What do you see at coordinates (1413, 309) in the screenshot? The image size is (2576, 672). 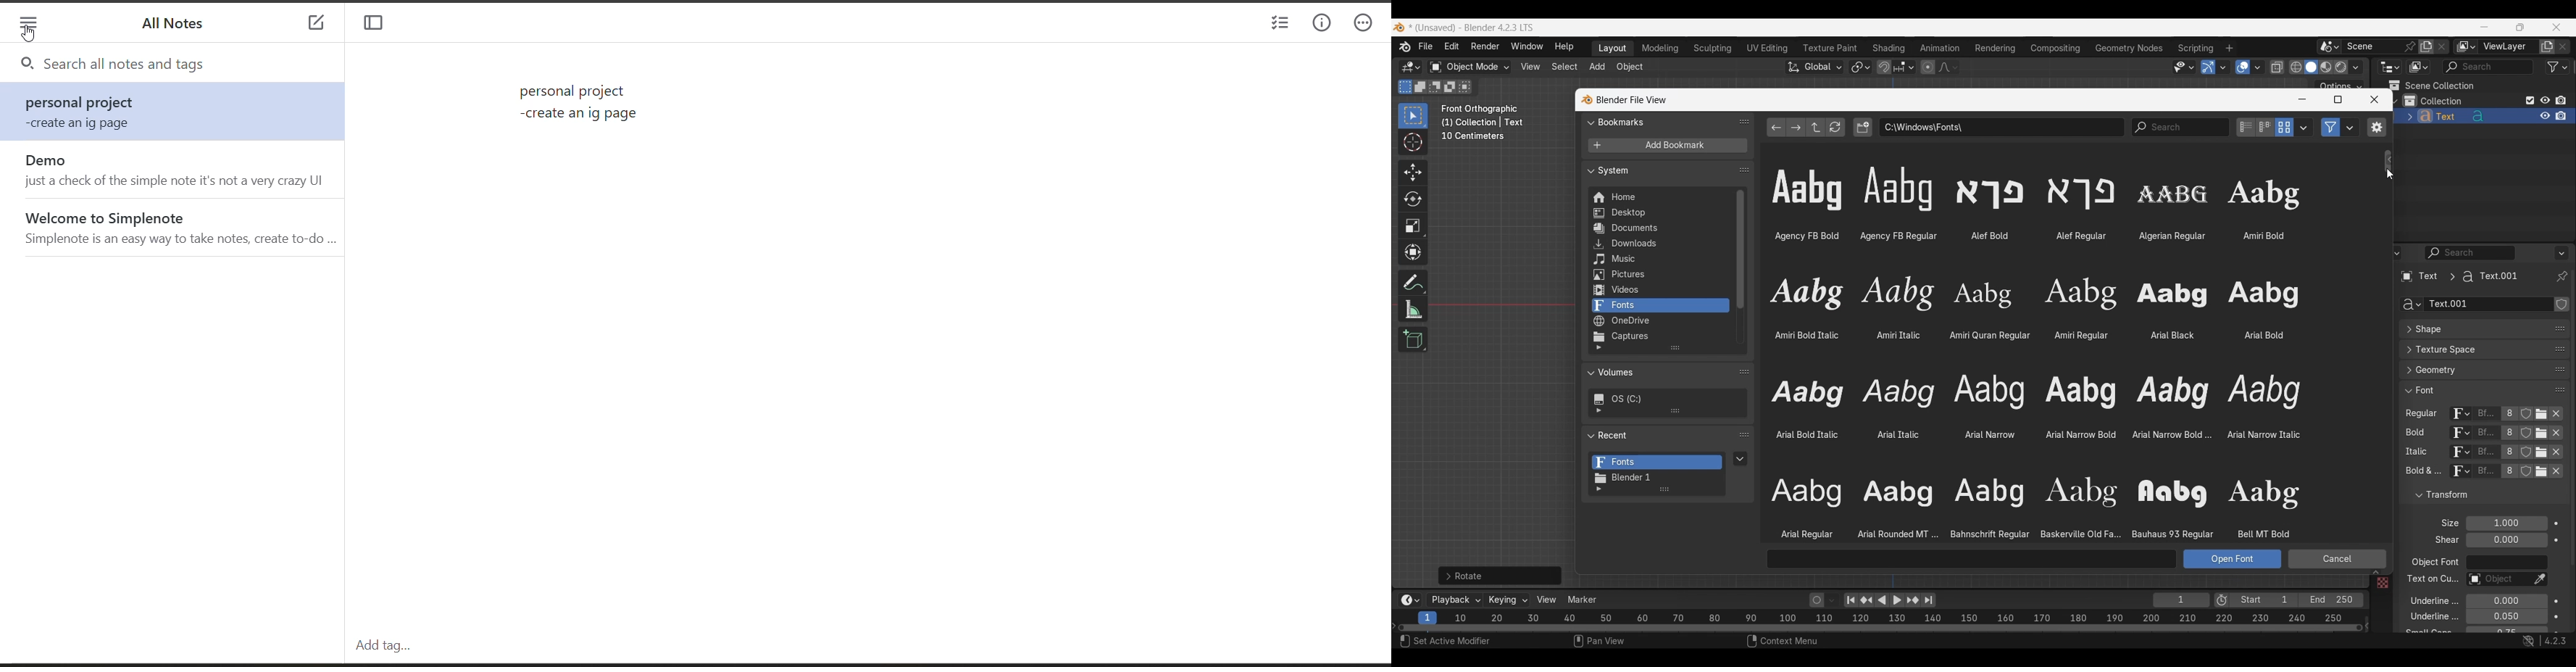 I see `Measure` at bounding box center [1413, 309].